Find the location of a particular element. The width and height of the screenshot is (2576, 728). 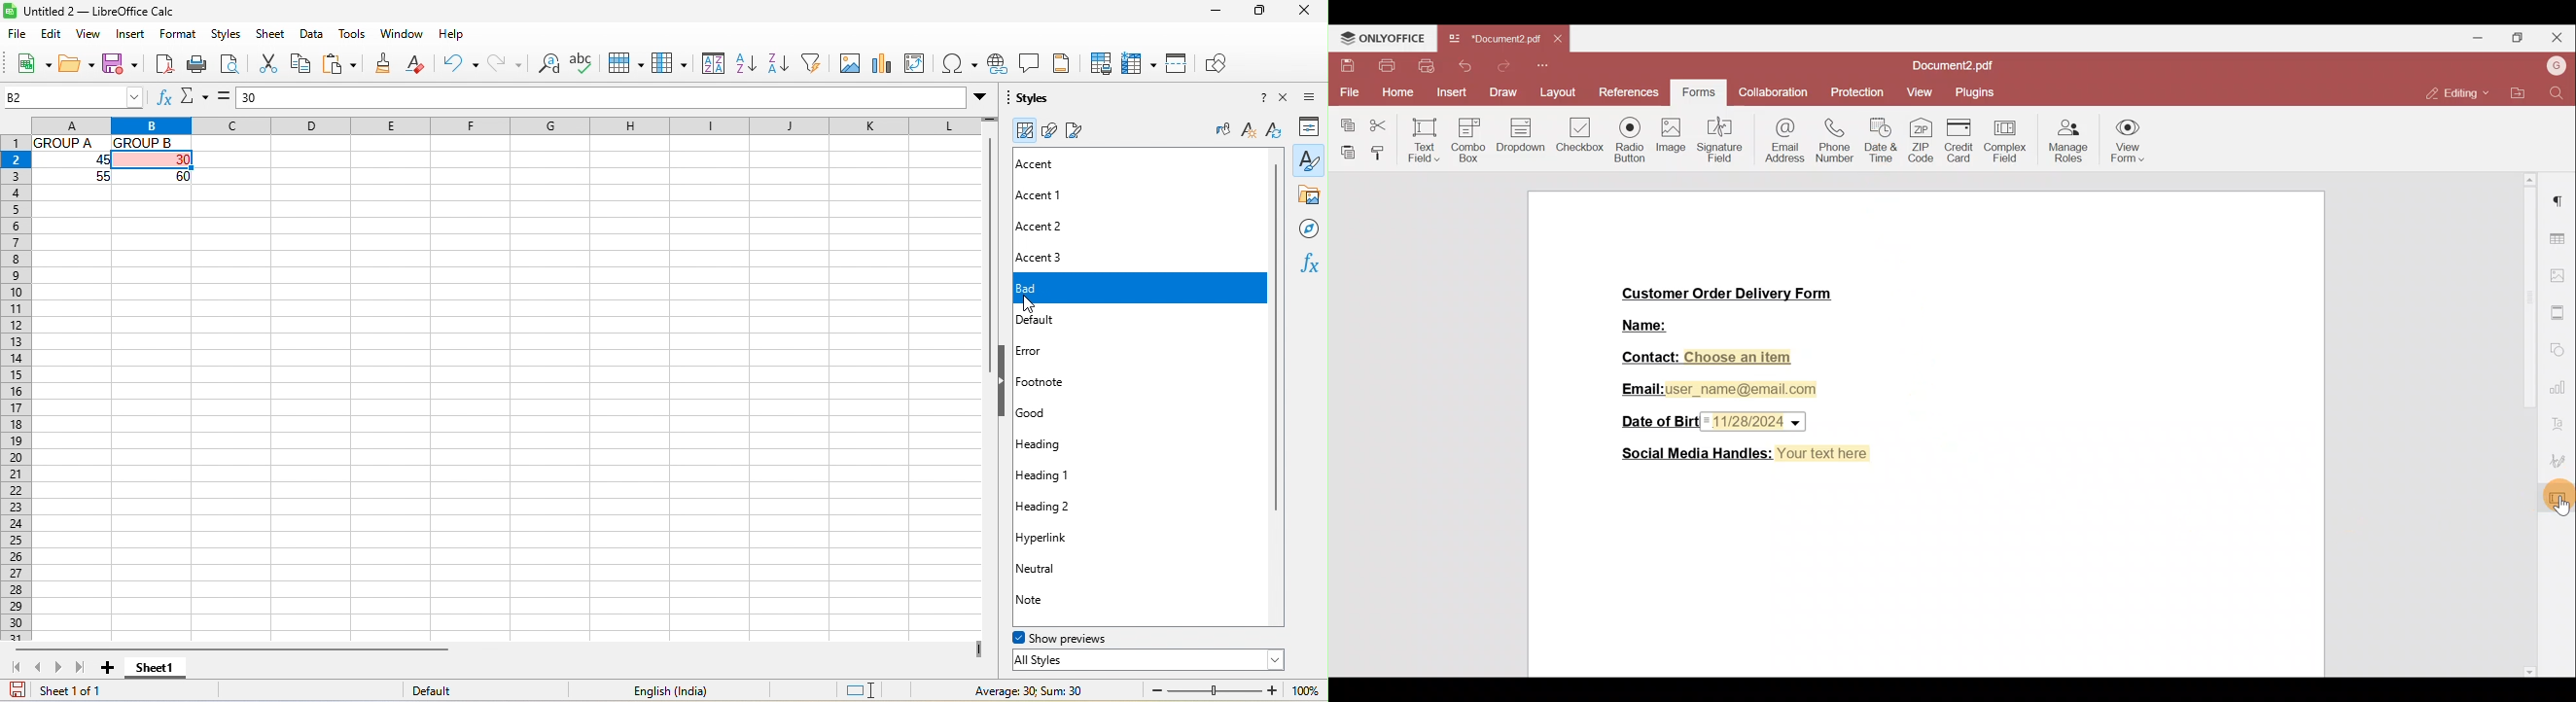

image is located at coordinates (850, 63).